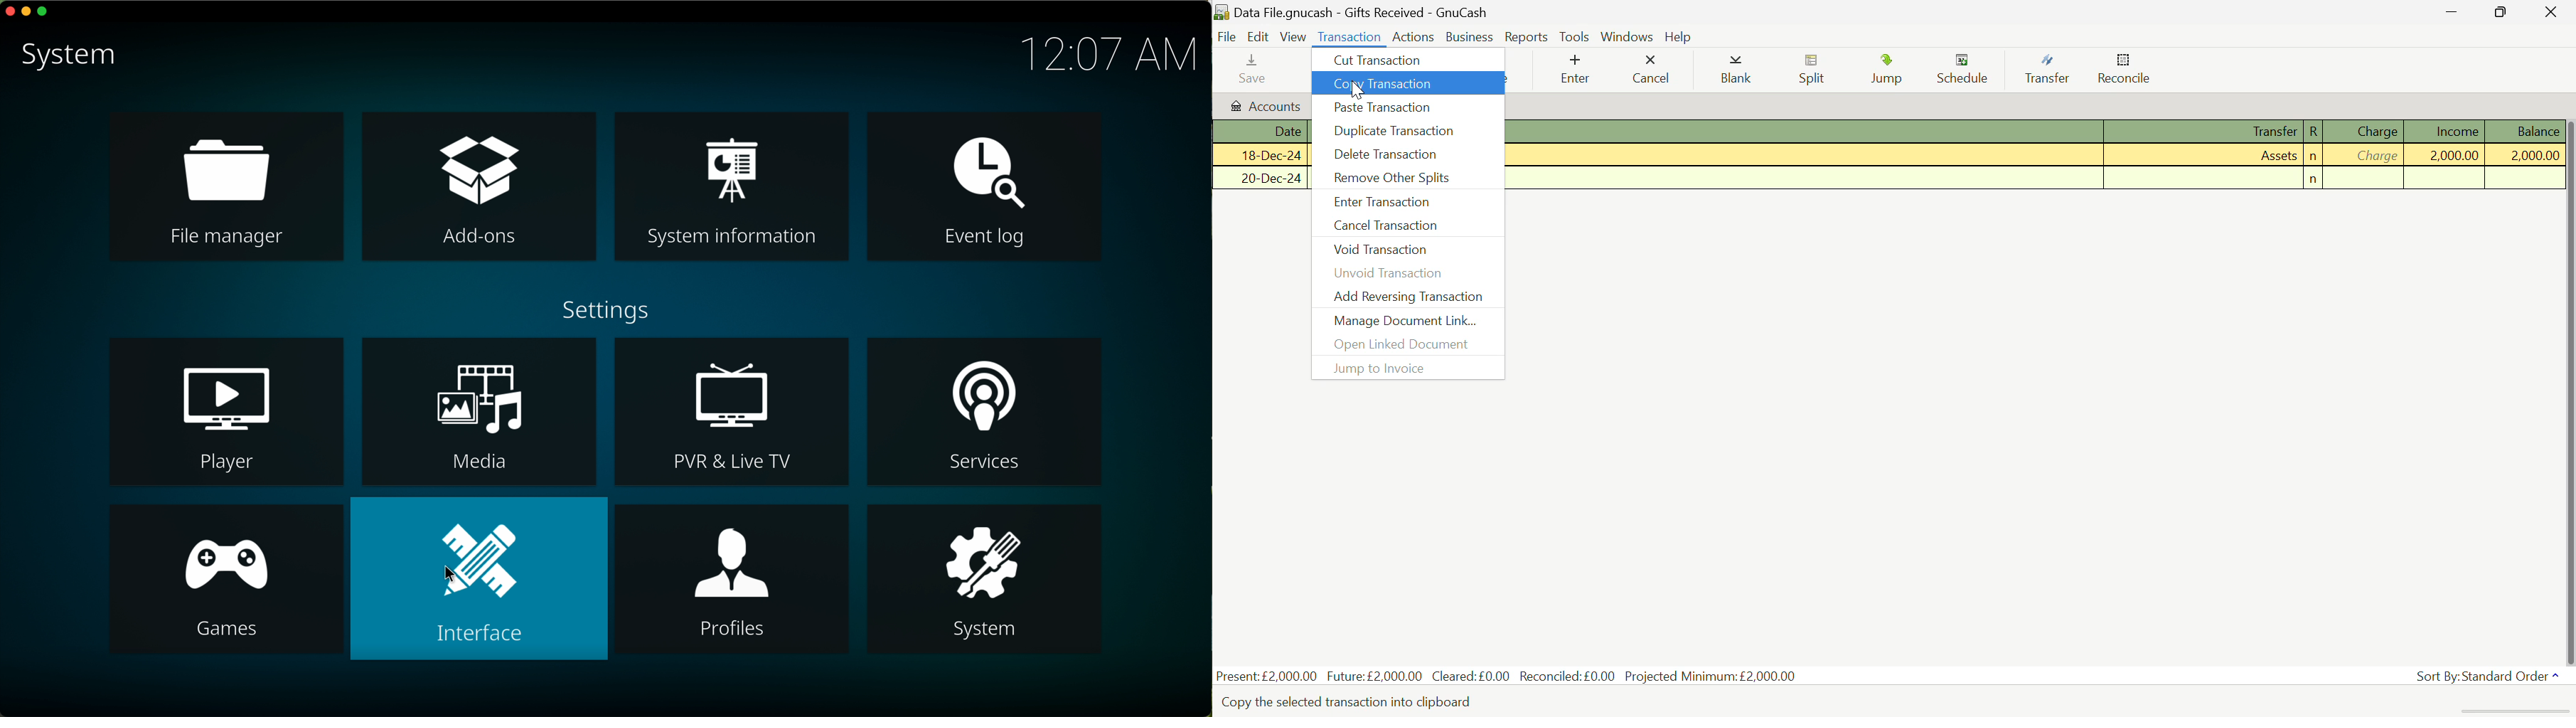 The width and height of the screenshot is (2576, 728). I want to click on Date, so click(1259, 132).